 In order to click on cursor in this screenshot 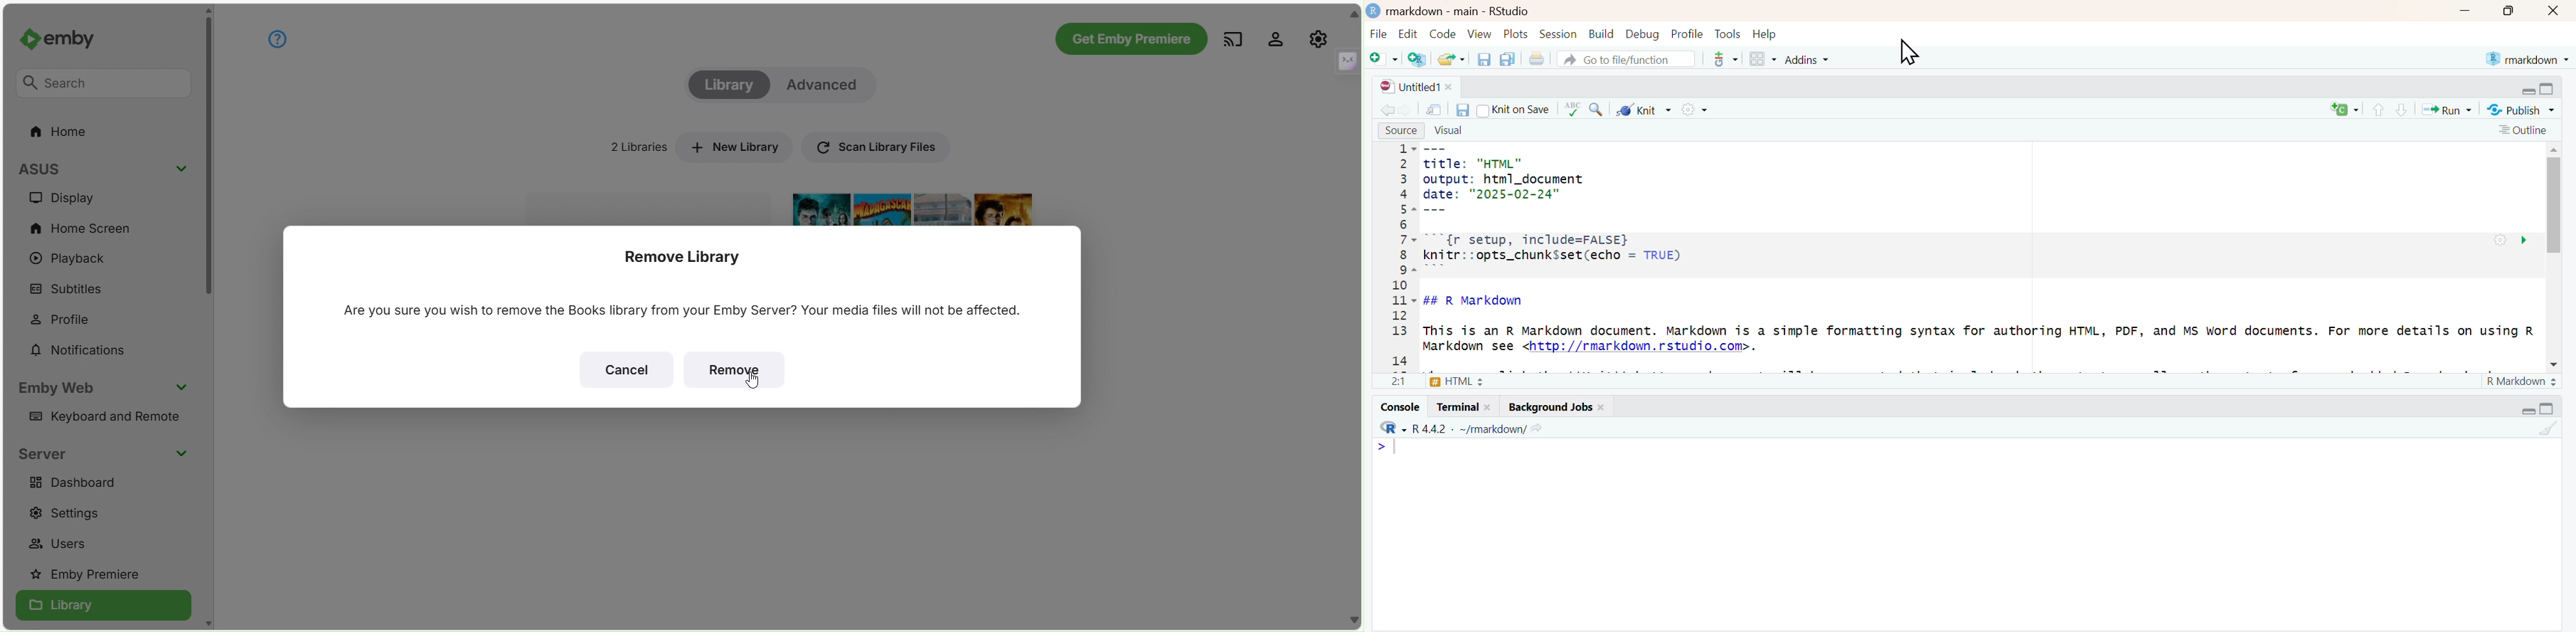, I will do `click(1909, 53)`.